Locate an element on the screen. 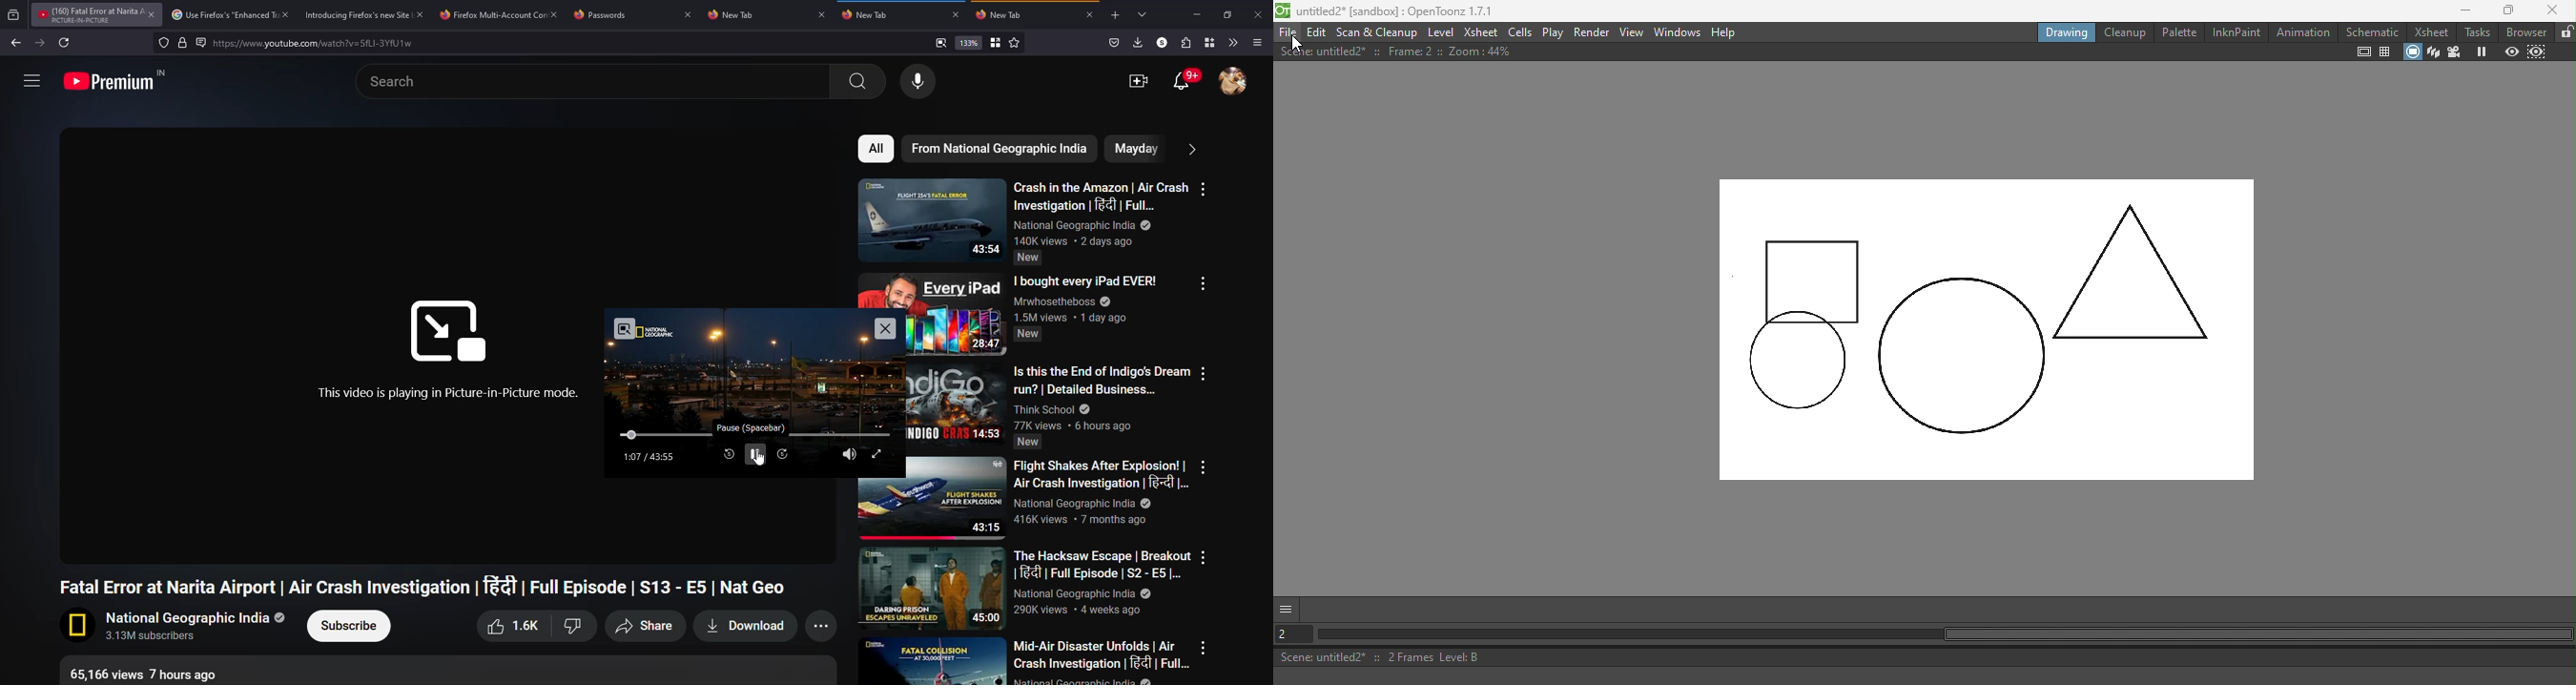  back is located at coordinates (16, 44).